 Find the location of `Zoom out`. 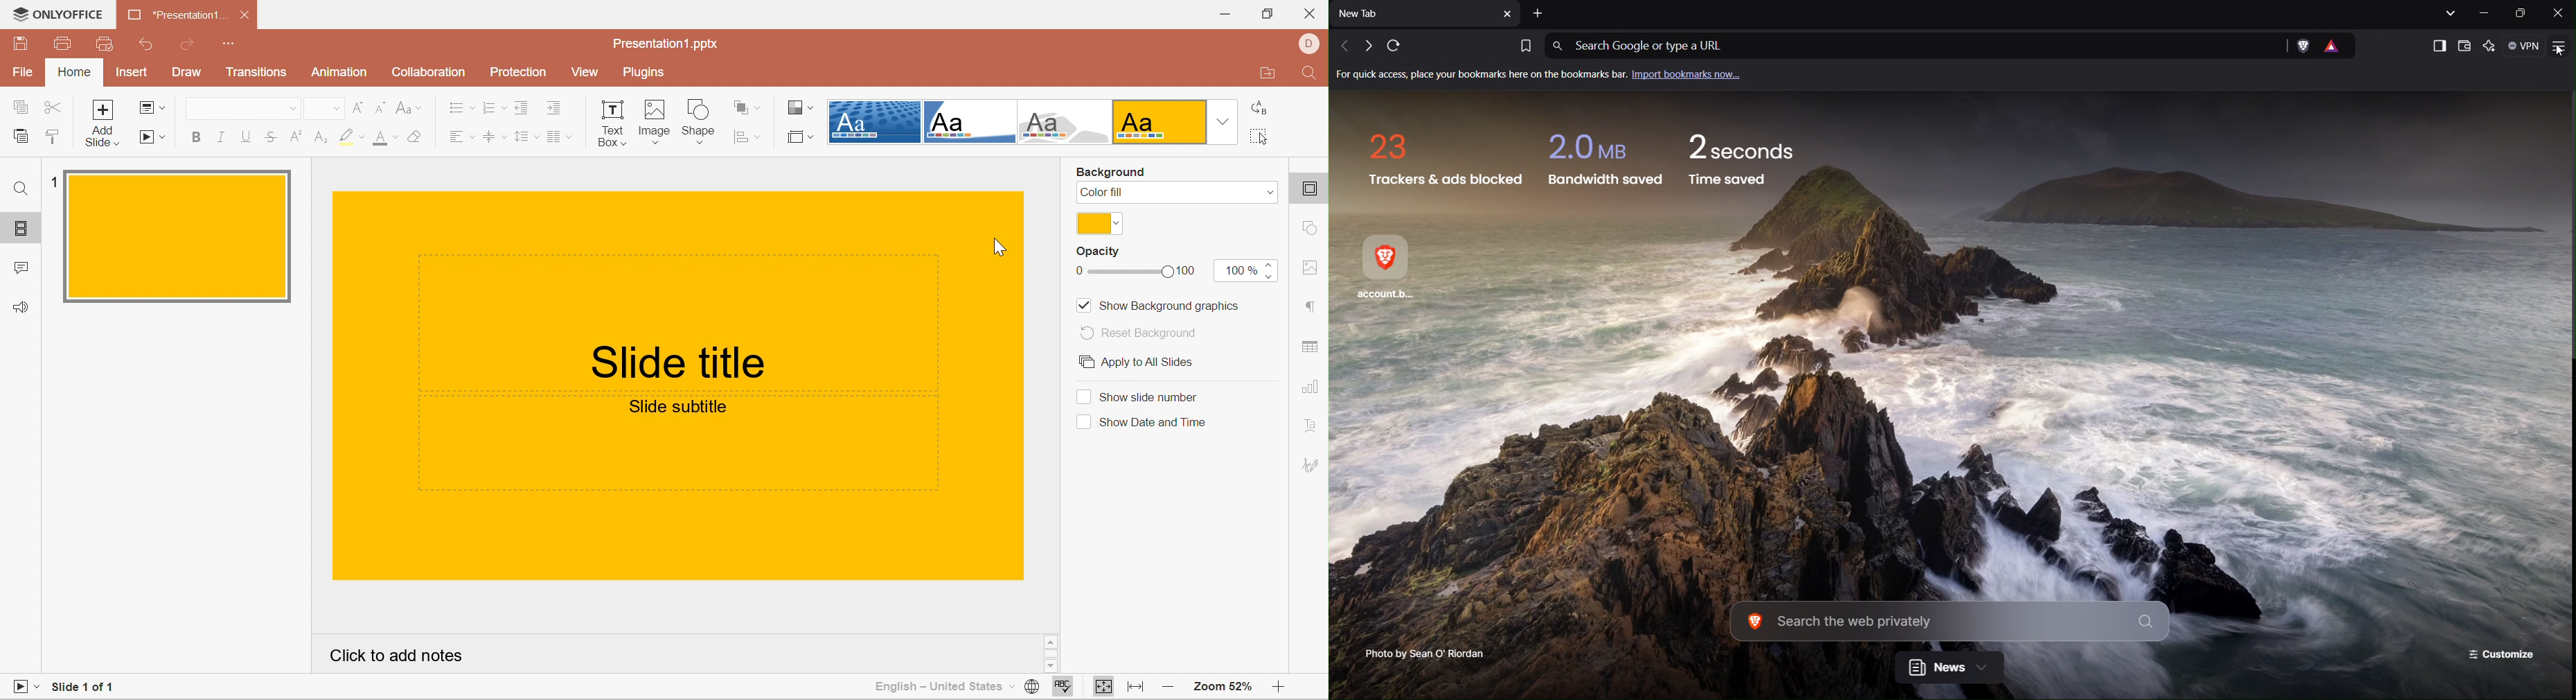

Zoom out is located at coordinates (1169, 688).